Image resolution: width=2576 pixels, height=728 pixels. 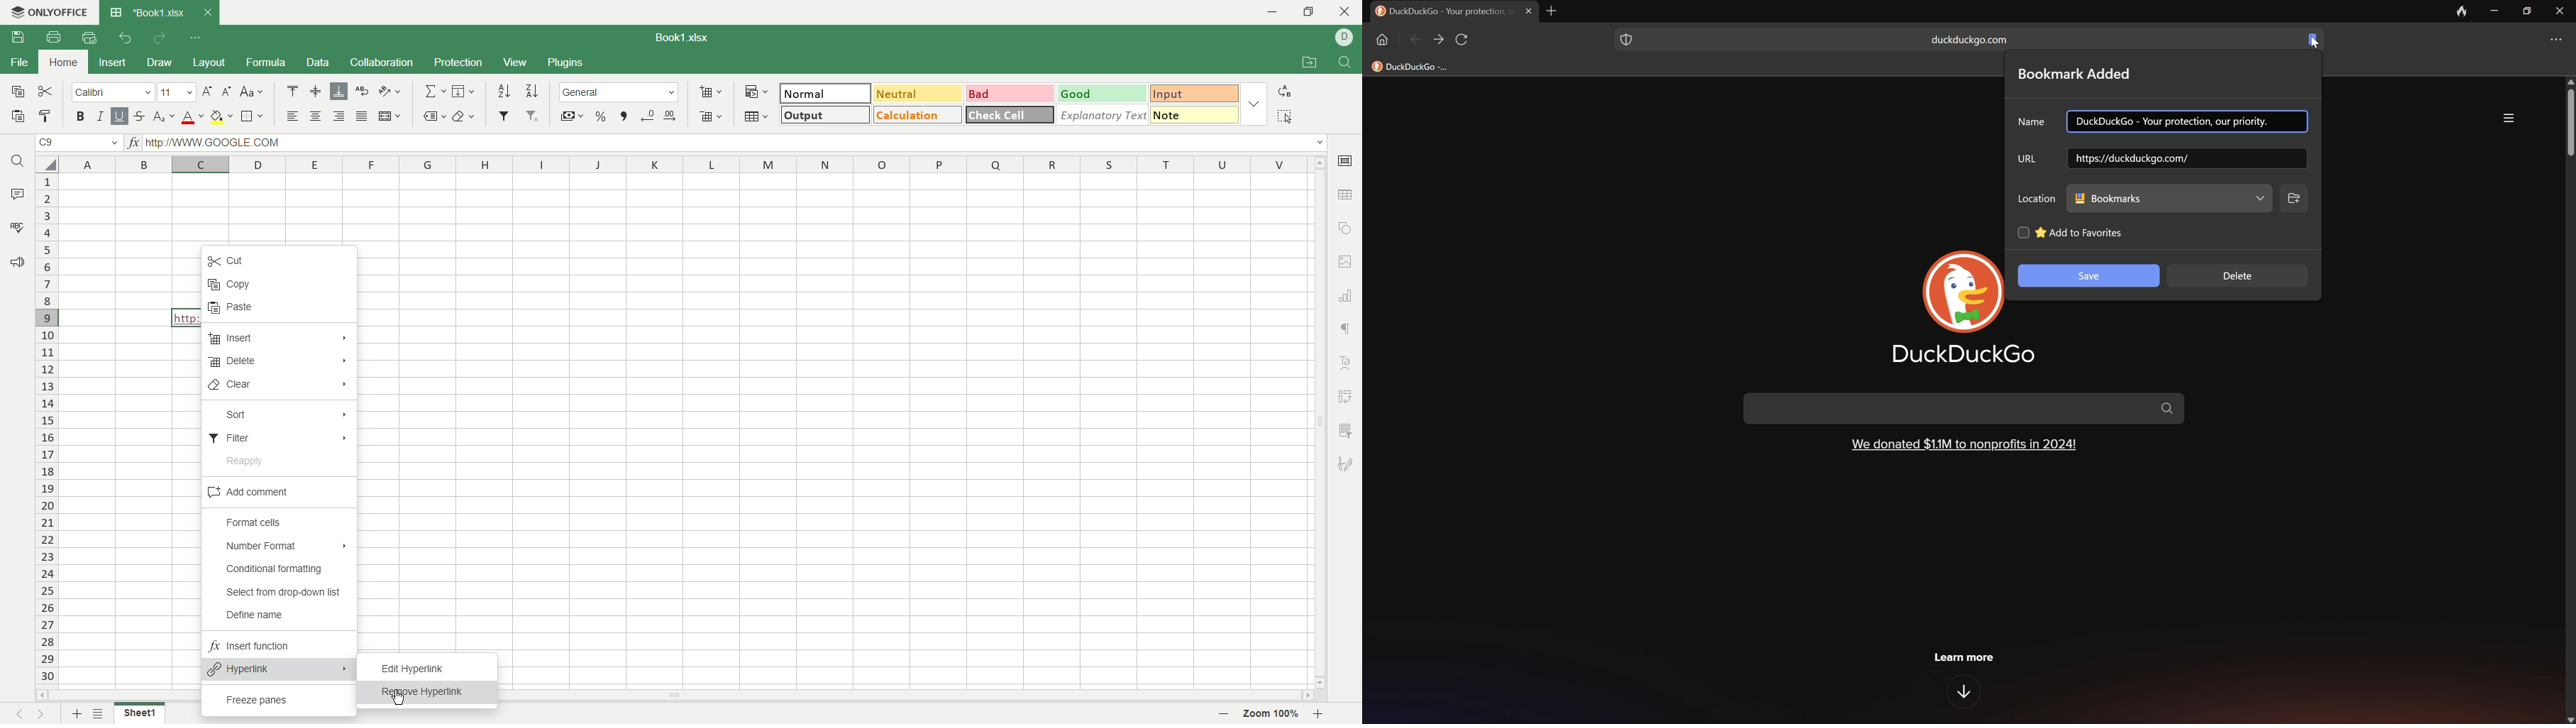 I want to click on check cell, so click(x=1009, y=115).